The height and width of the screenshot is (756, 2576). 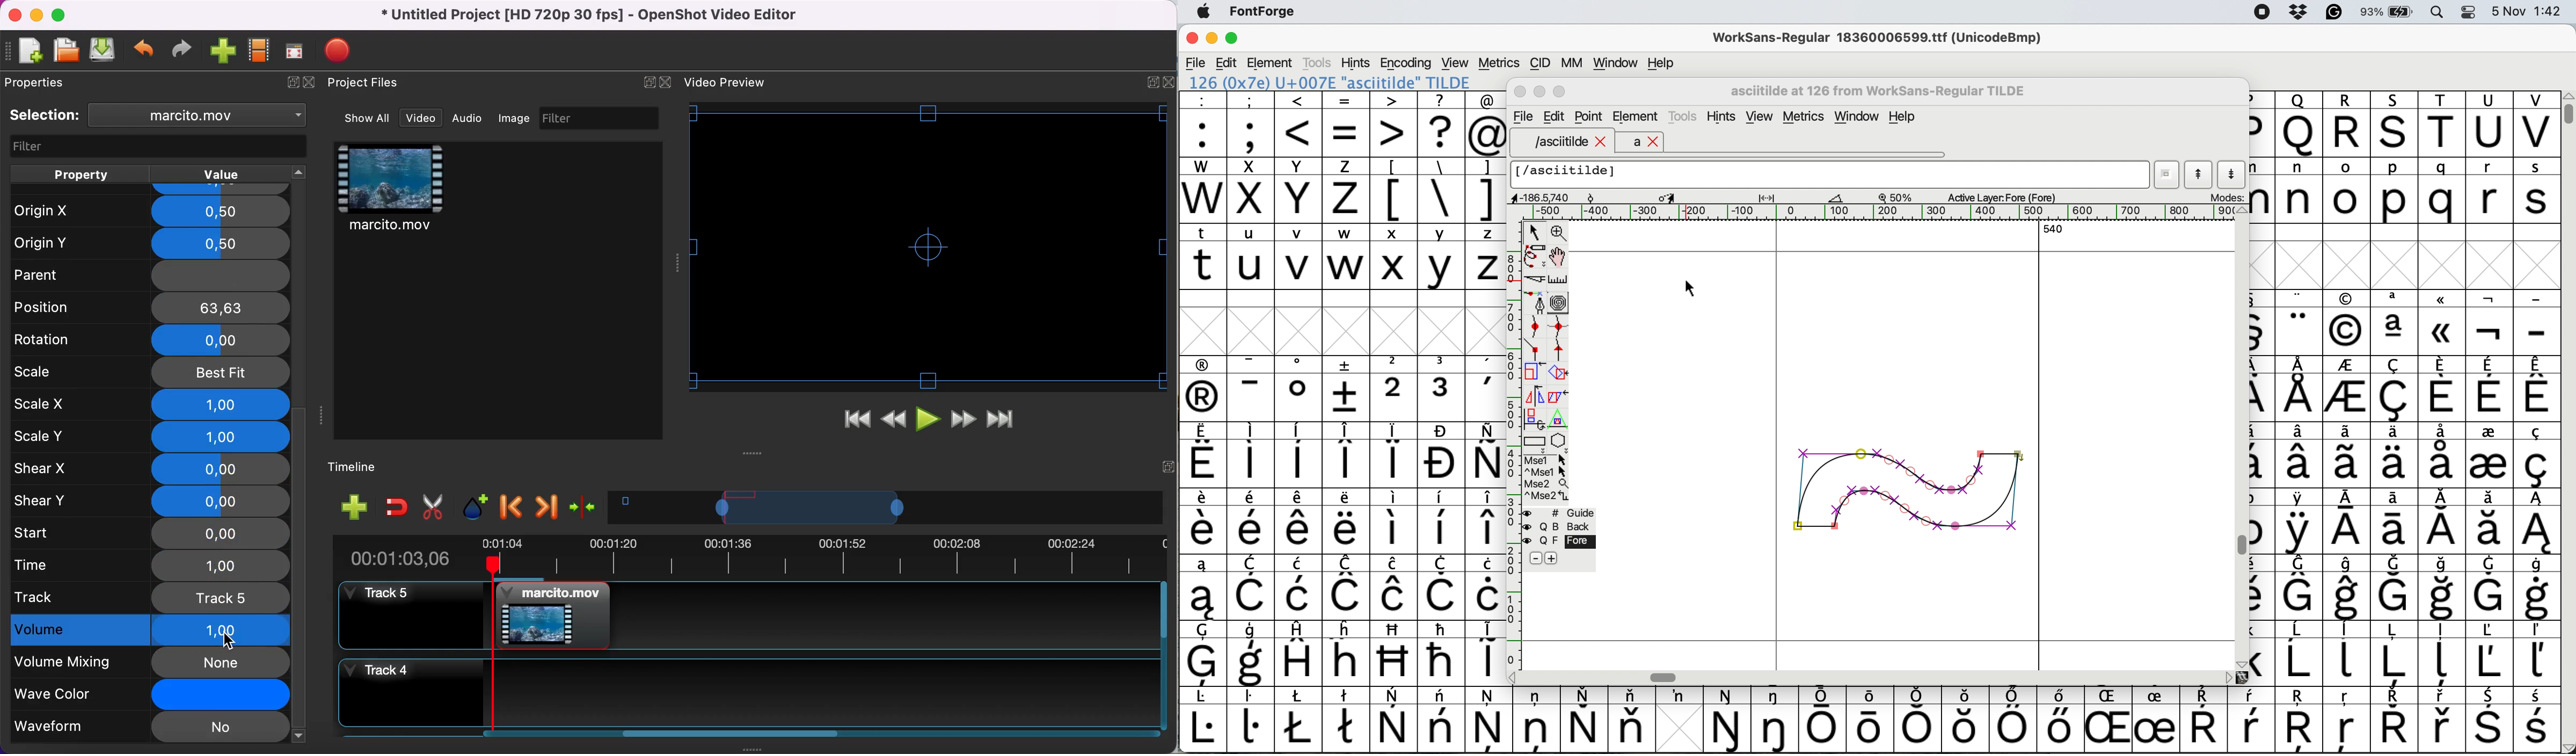 I want to click on asciitilde, so click(x=1568, y=142).